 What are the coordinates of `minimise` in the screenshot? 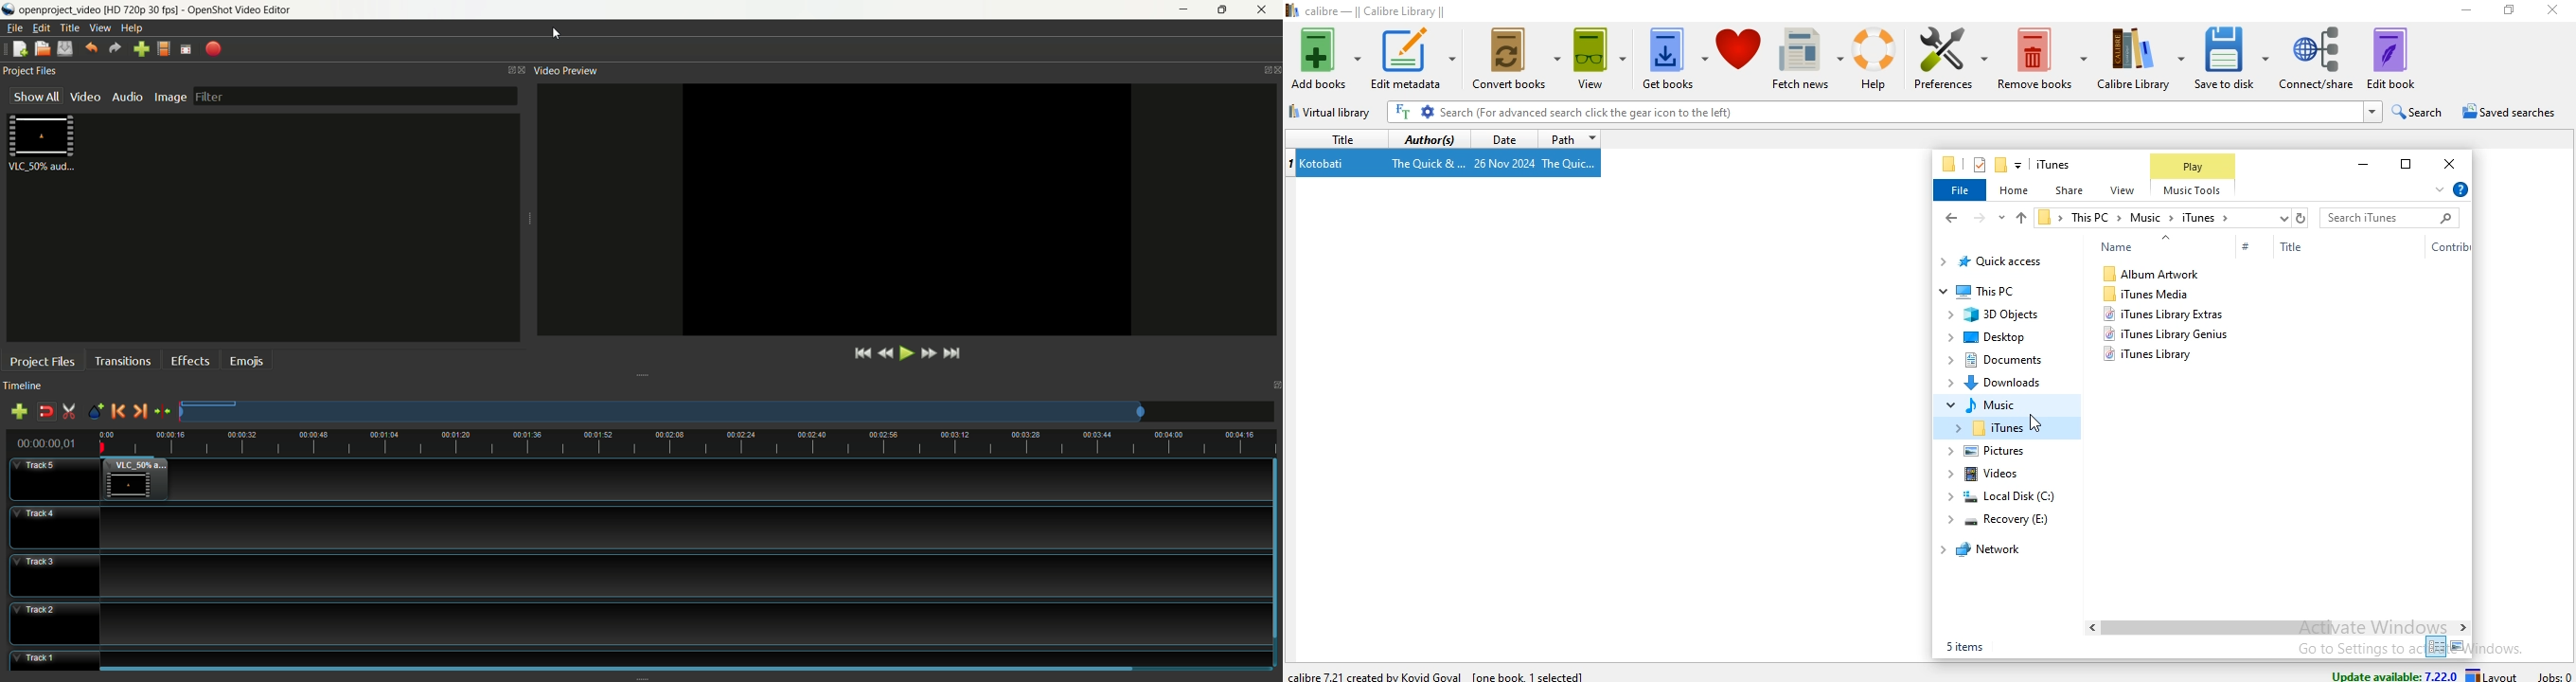 It's located at (2459, 12).